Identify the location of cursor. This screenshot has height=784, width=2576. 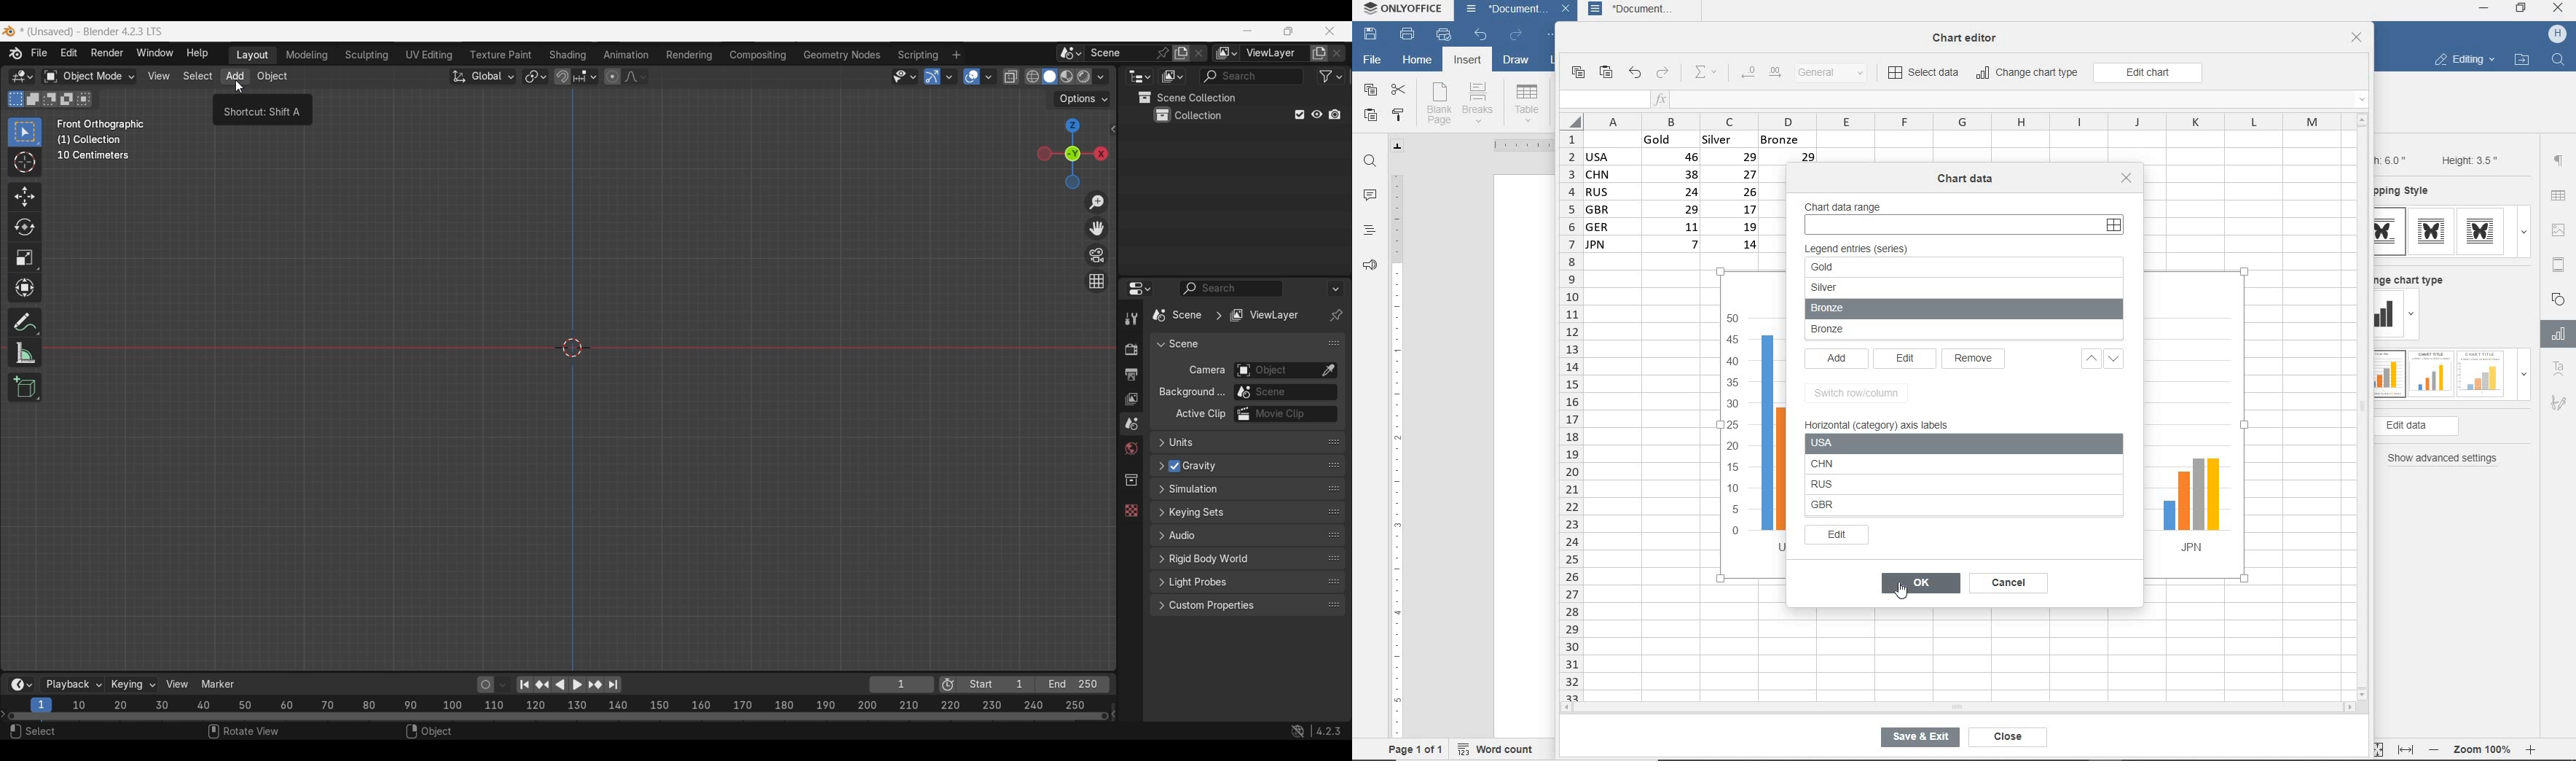
(1904, 598).